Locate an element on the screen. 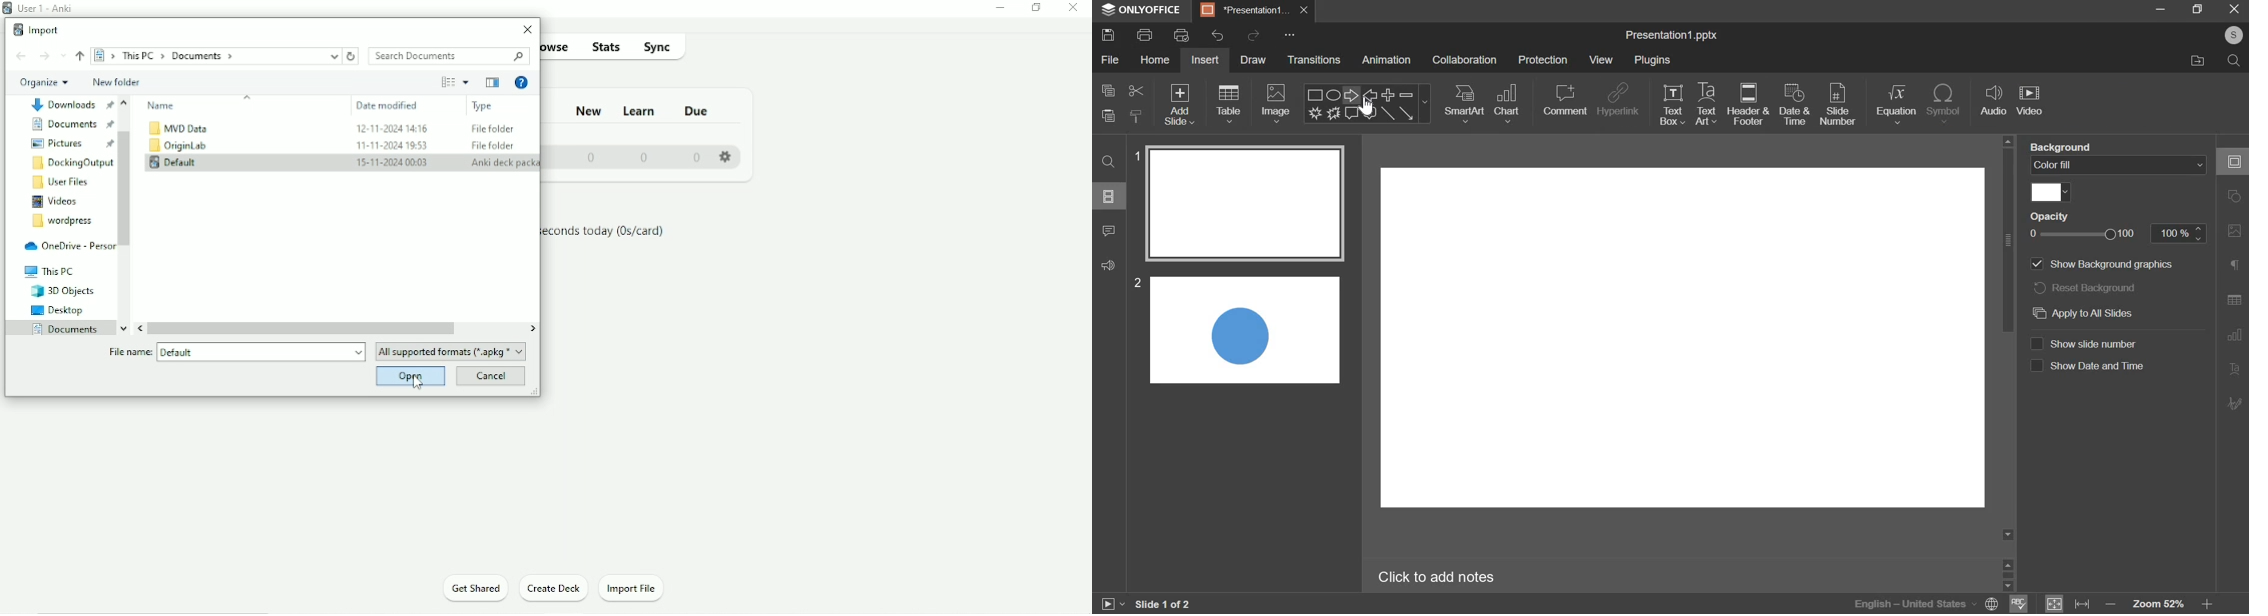 The width and height of the screenshot is (2268, 616). date & time is located at coordinates (1796, 106).